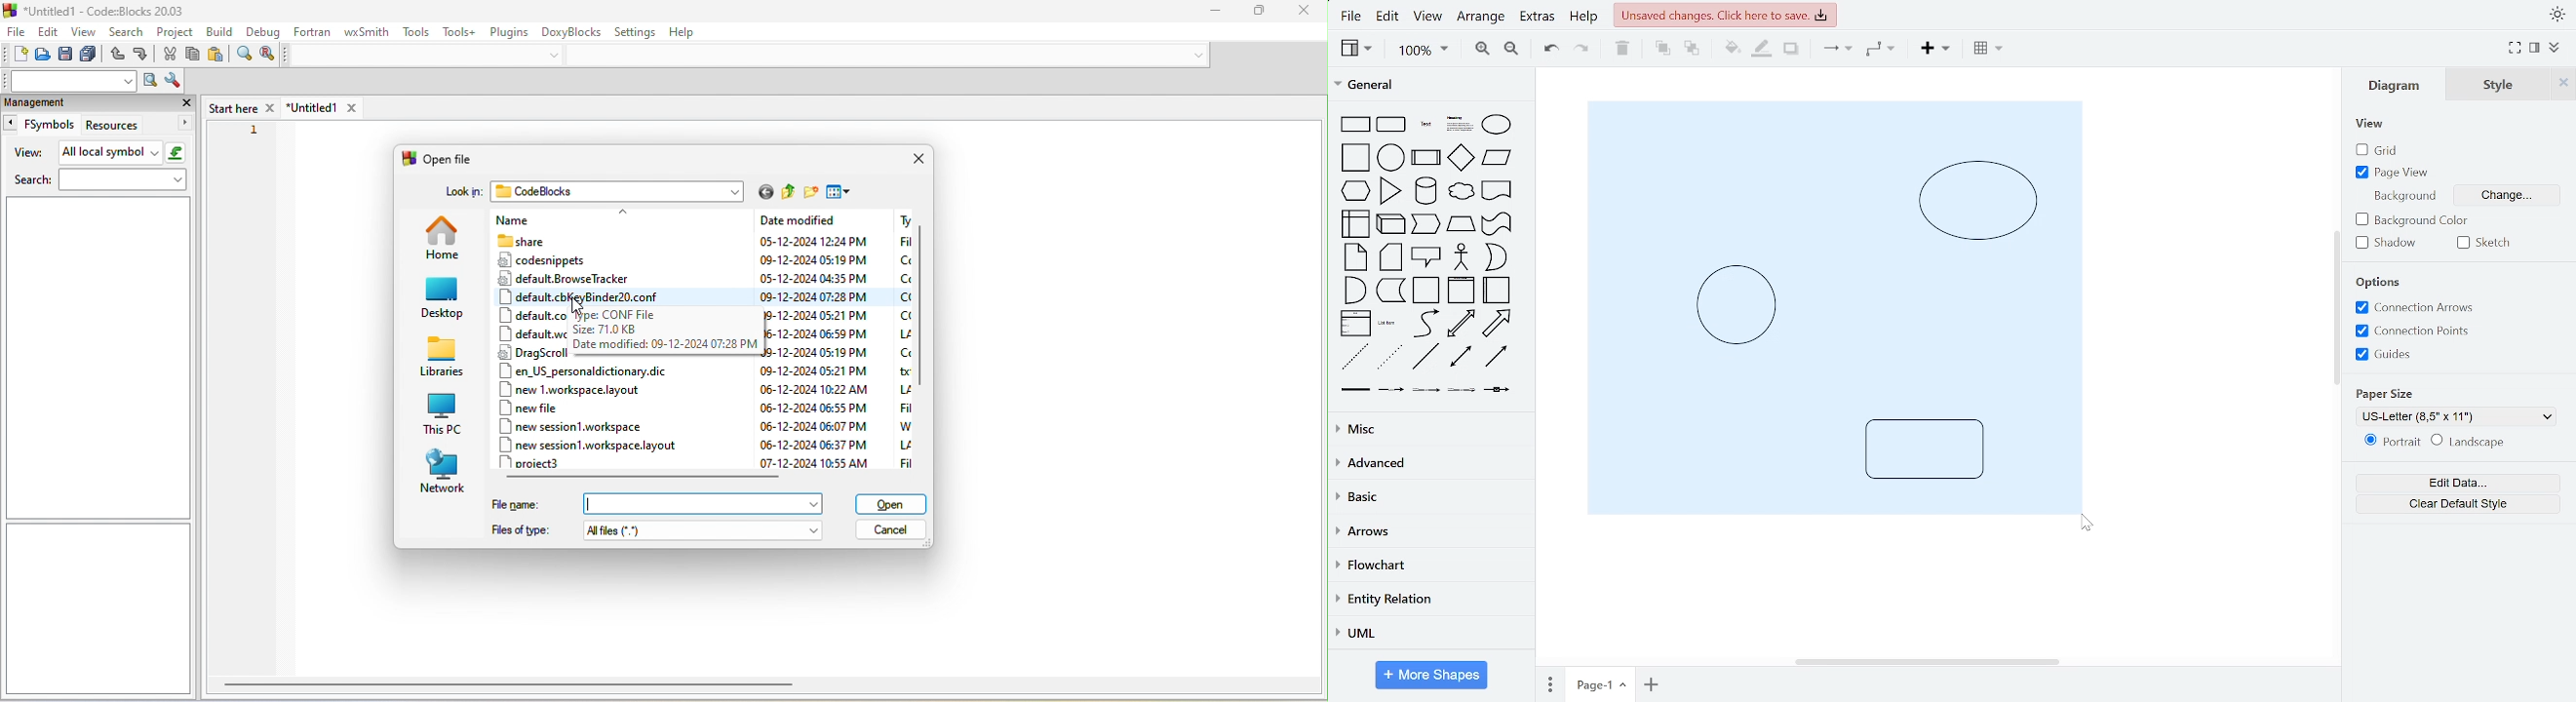 The width and height of the screenshot is (2576, 728). I want to click on grid, so click(2379, 150).